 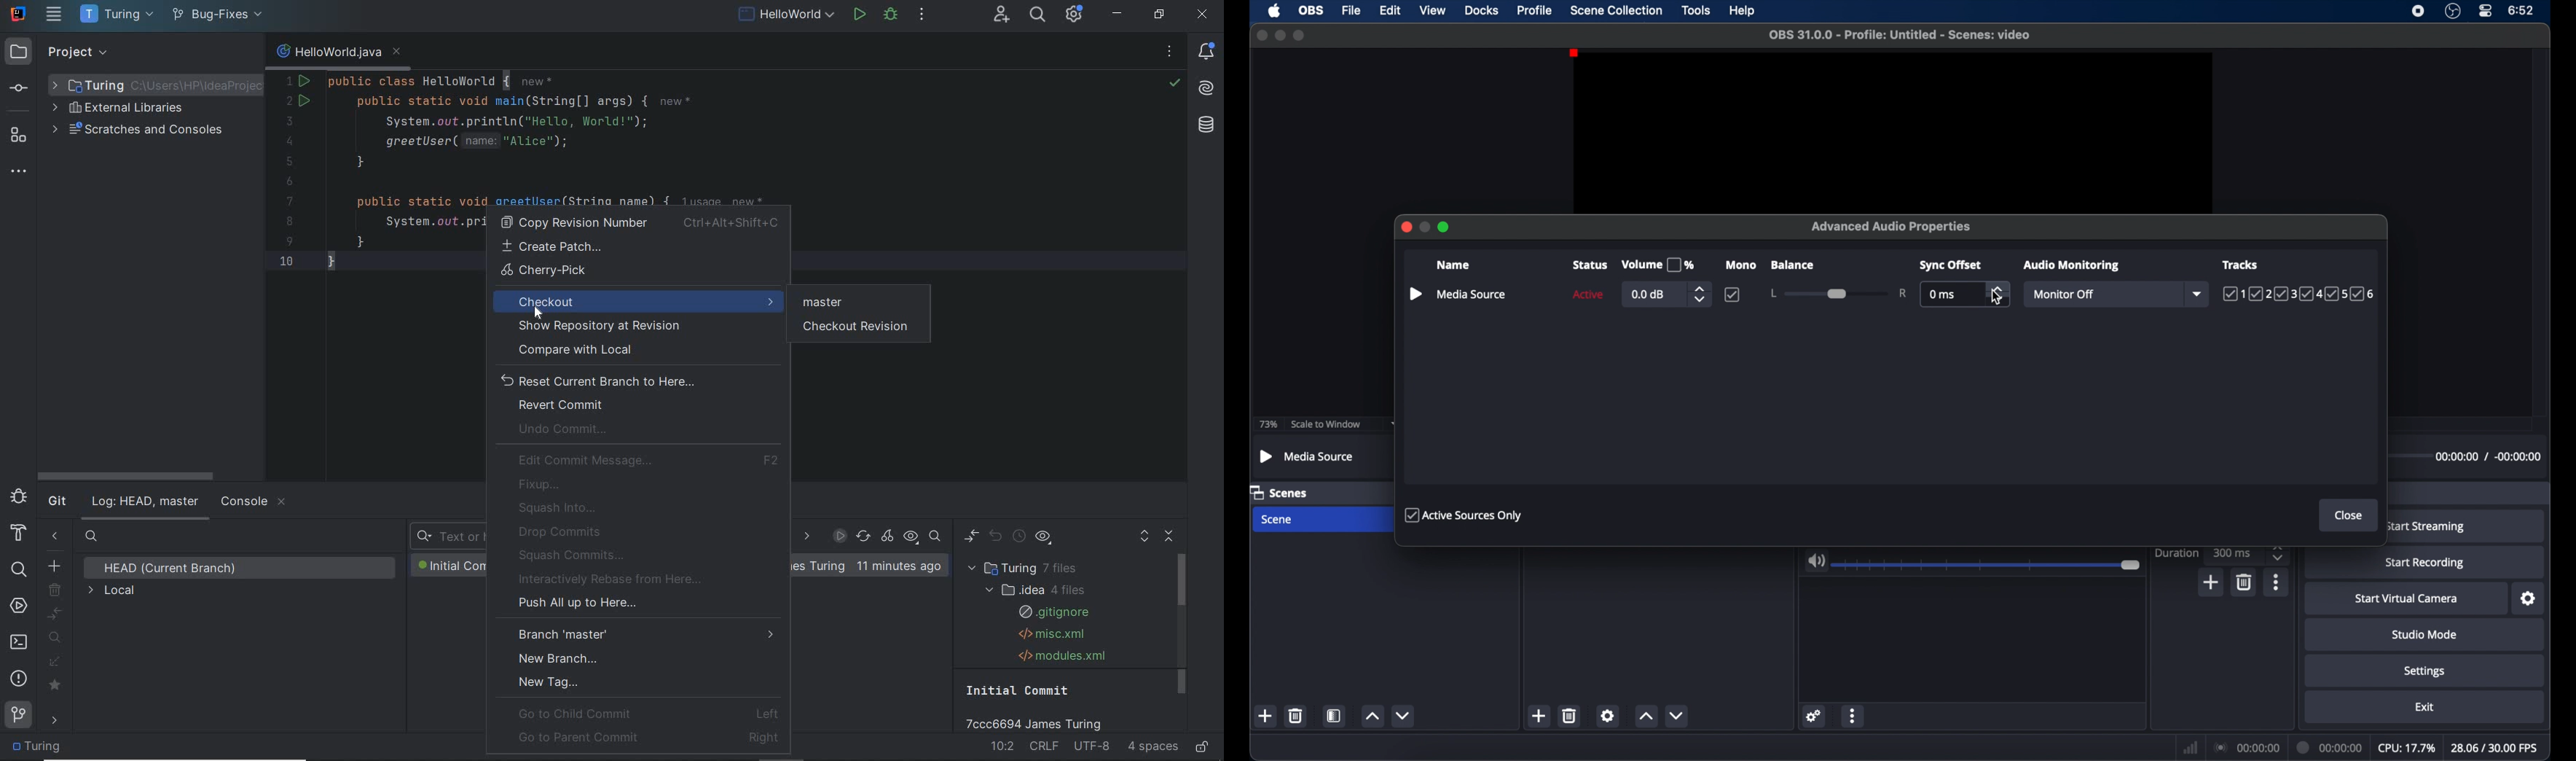 What do you see at coordinates (637, 380) in the screenshot?
I see `rest current branch to here` at bounding box center [637, 380].